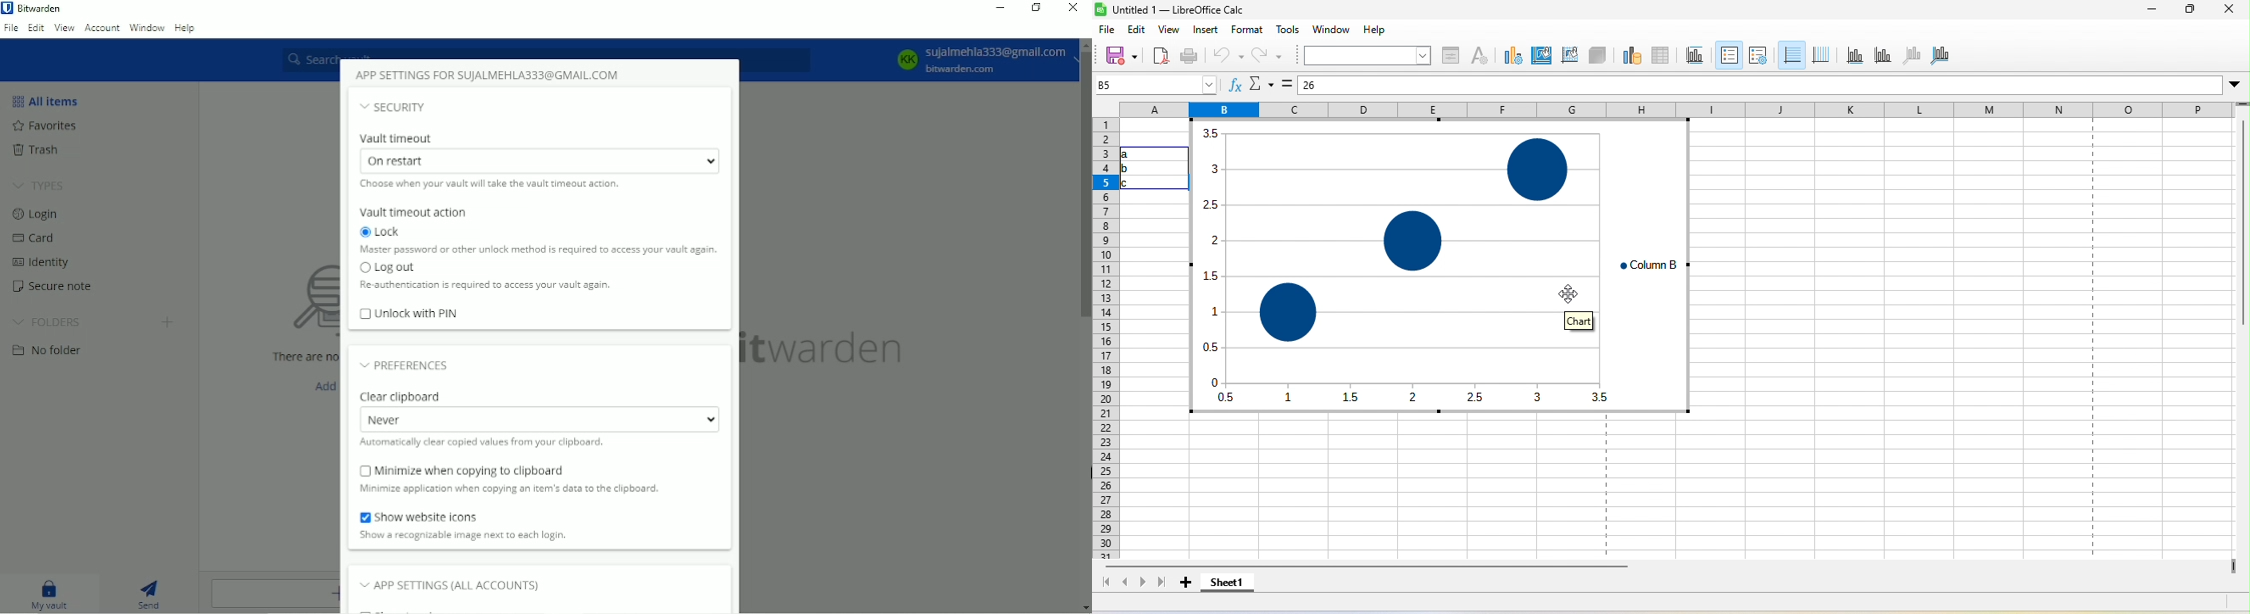 Image resolution: width=2268 pixels, height=616 pixels. What do you see at coordinates (2228, 10) in the screenshot?
I see `close` at bounding box center [2228, 10].